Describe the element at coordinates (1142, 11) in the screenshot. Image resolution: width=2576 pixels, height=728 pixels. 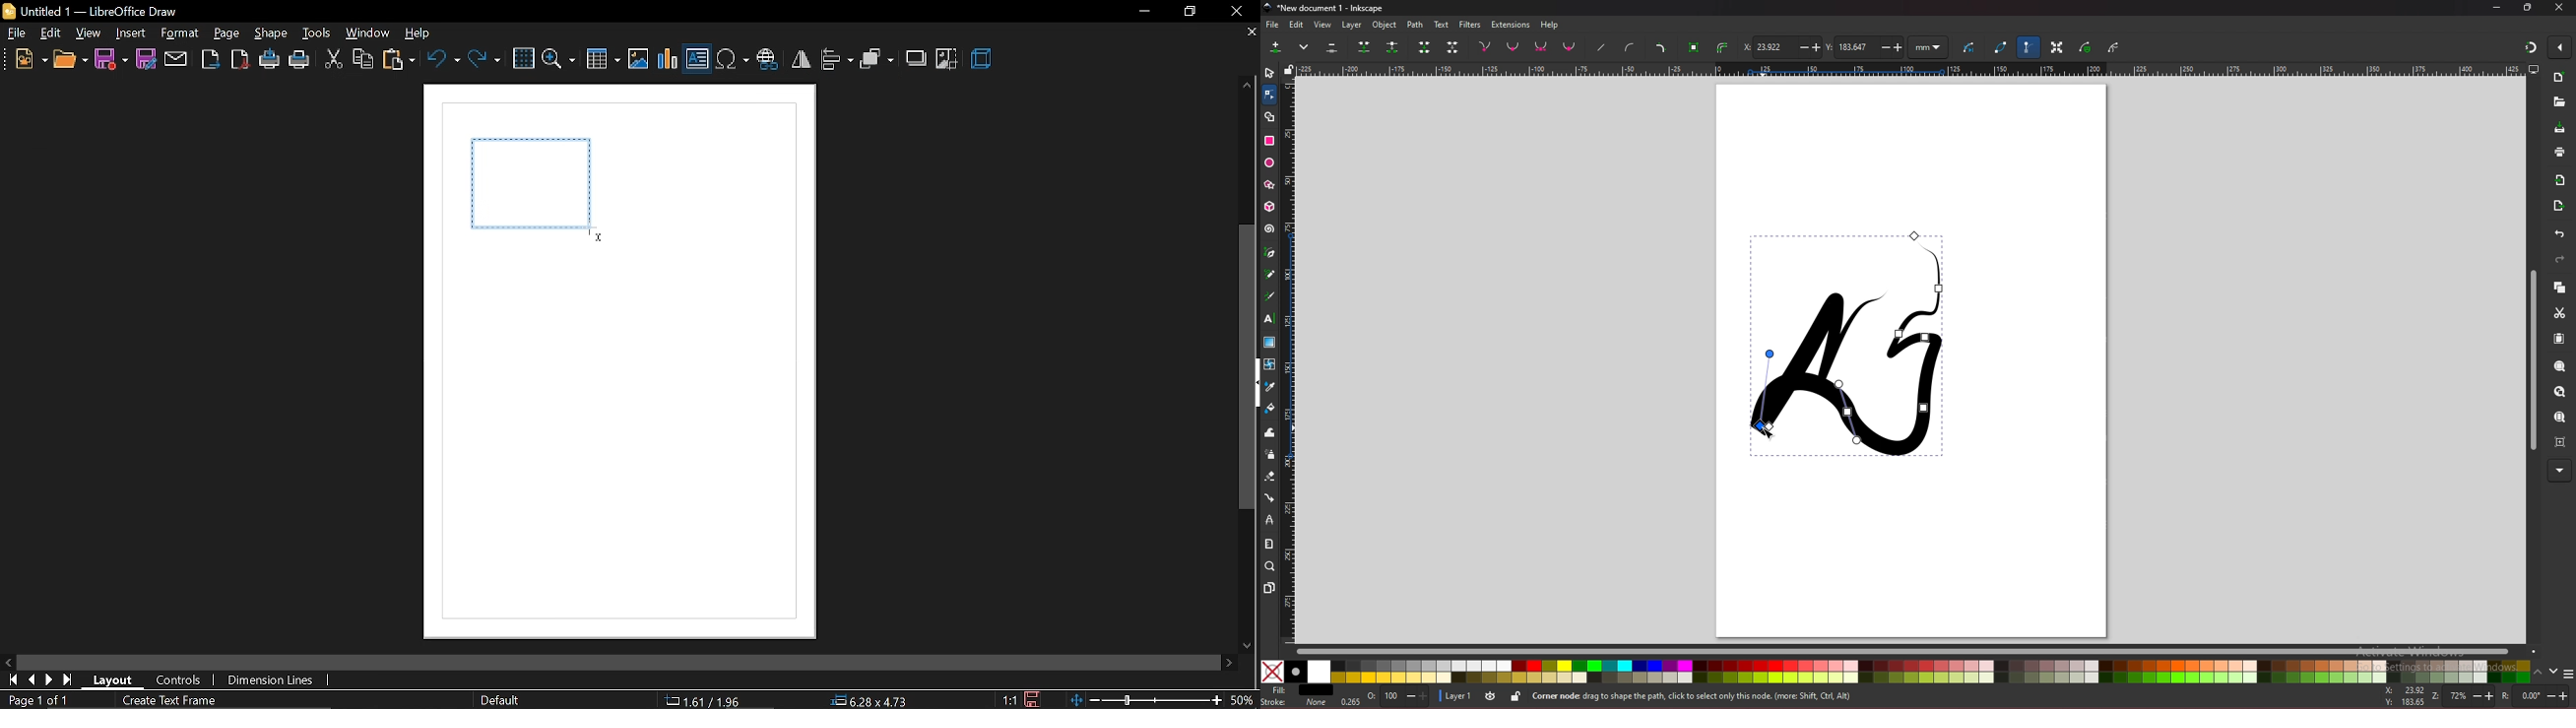
I see `minimize` at that location.